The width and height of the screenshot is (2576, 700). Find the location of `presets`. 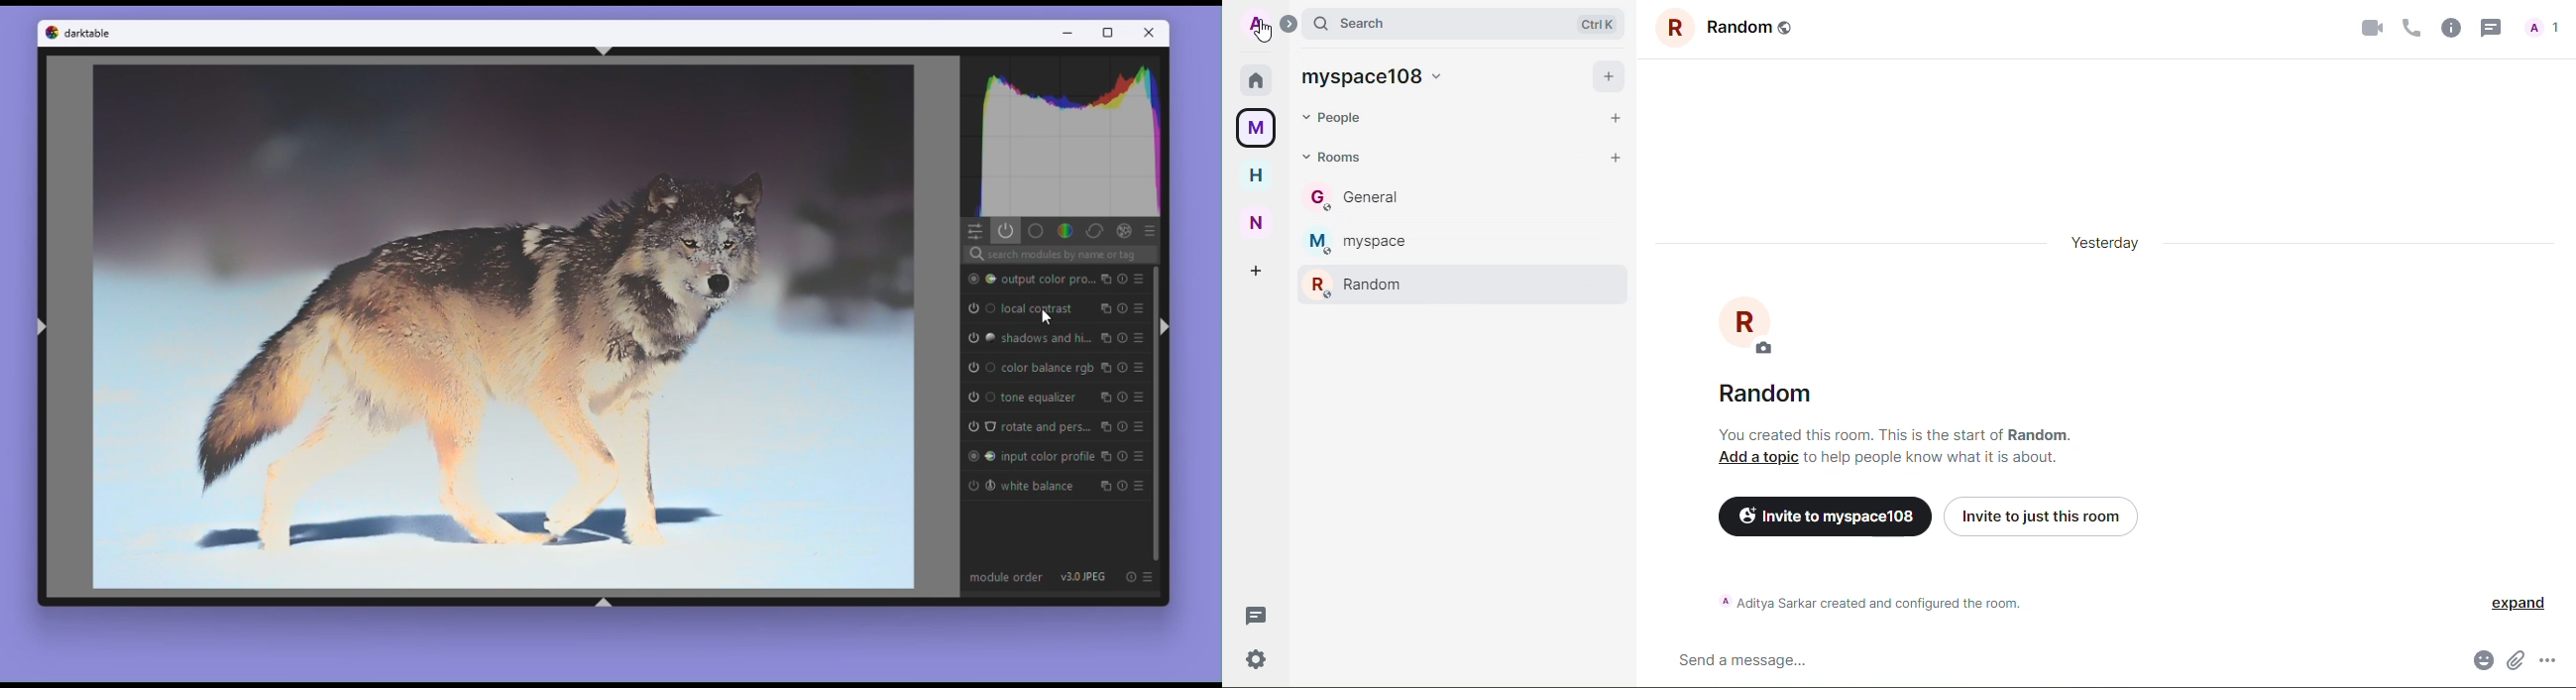

presets is located at coordinates (1145, 452).